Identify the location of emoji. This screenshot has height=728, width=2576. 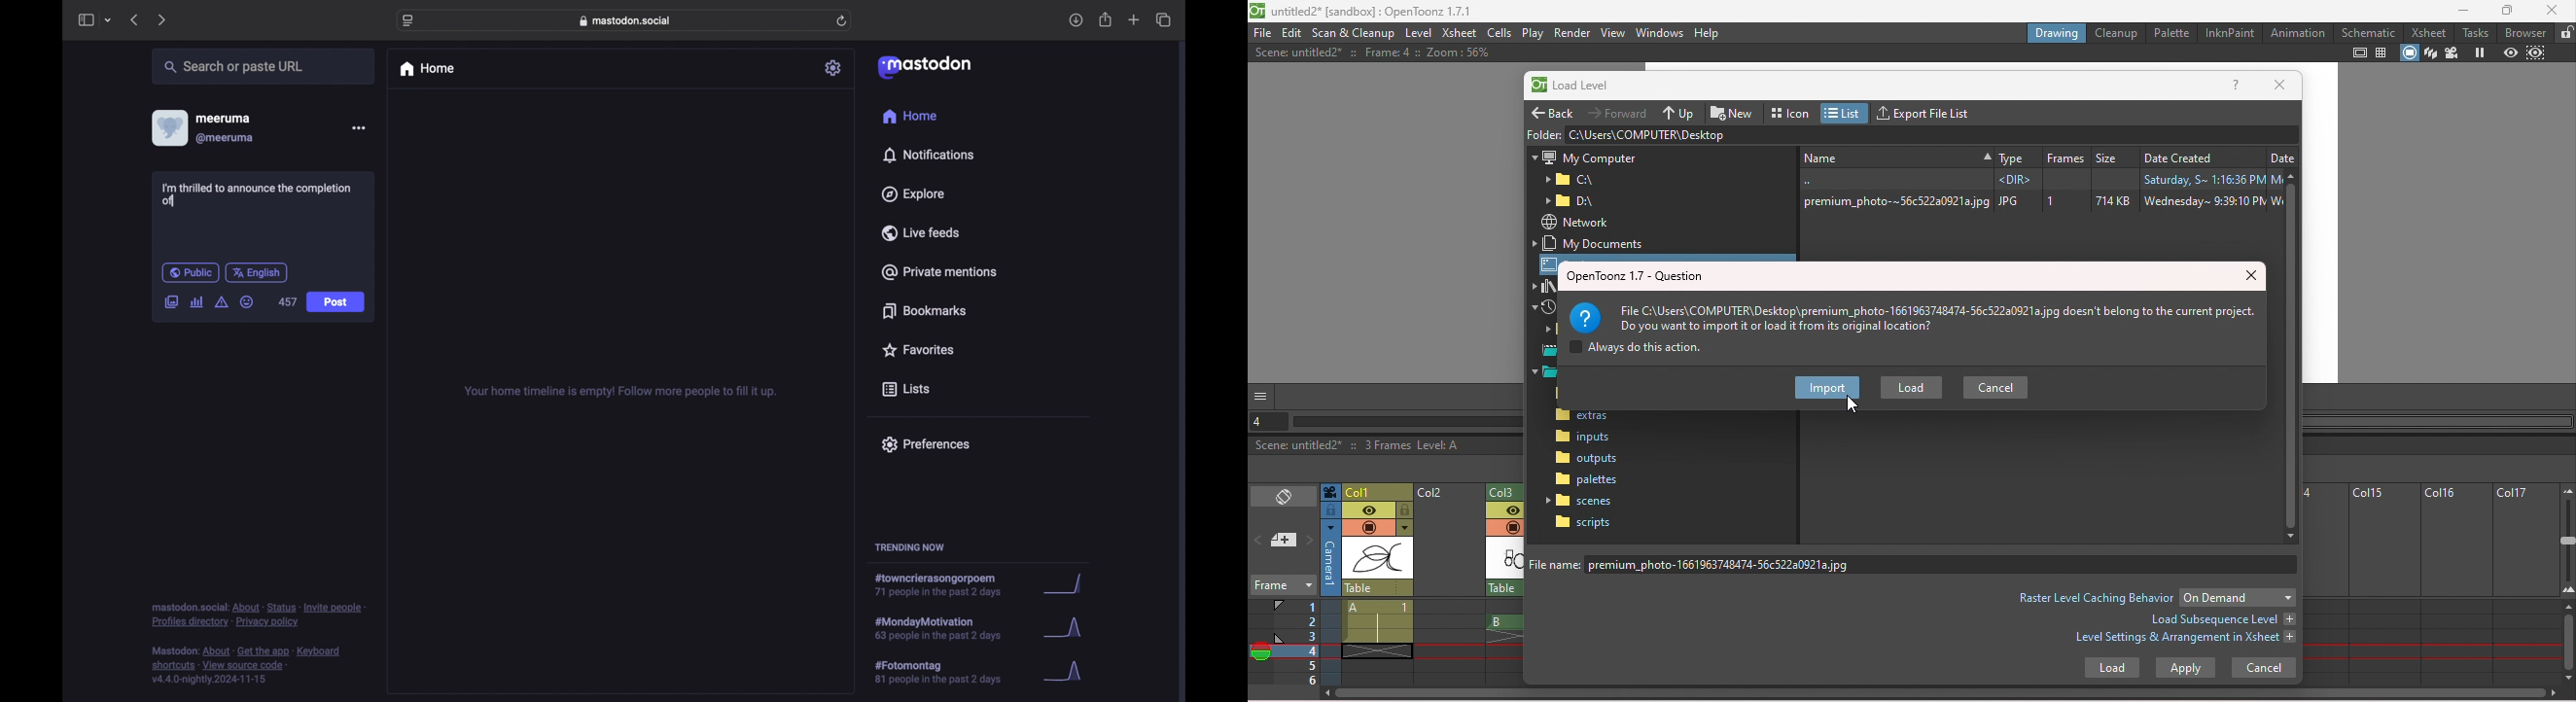
(247, 302).